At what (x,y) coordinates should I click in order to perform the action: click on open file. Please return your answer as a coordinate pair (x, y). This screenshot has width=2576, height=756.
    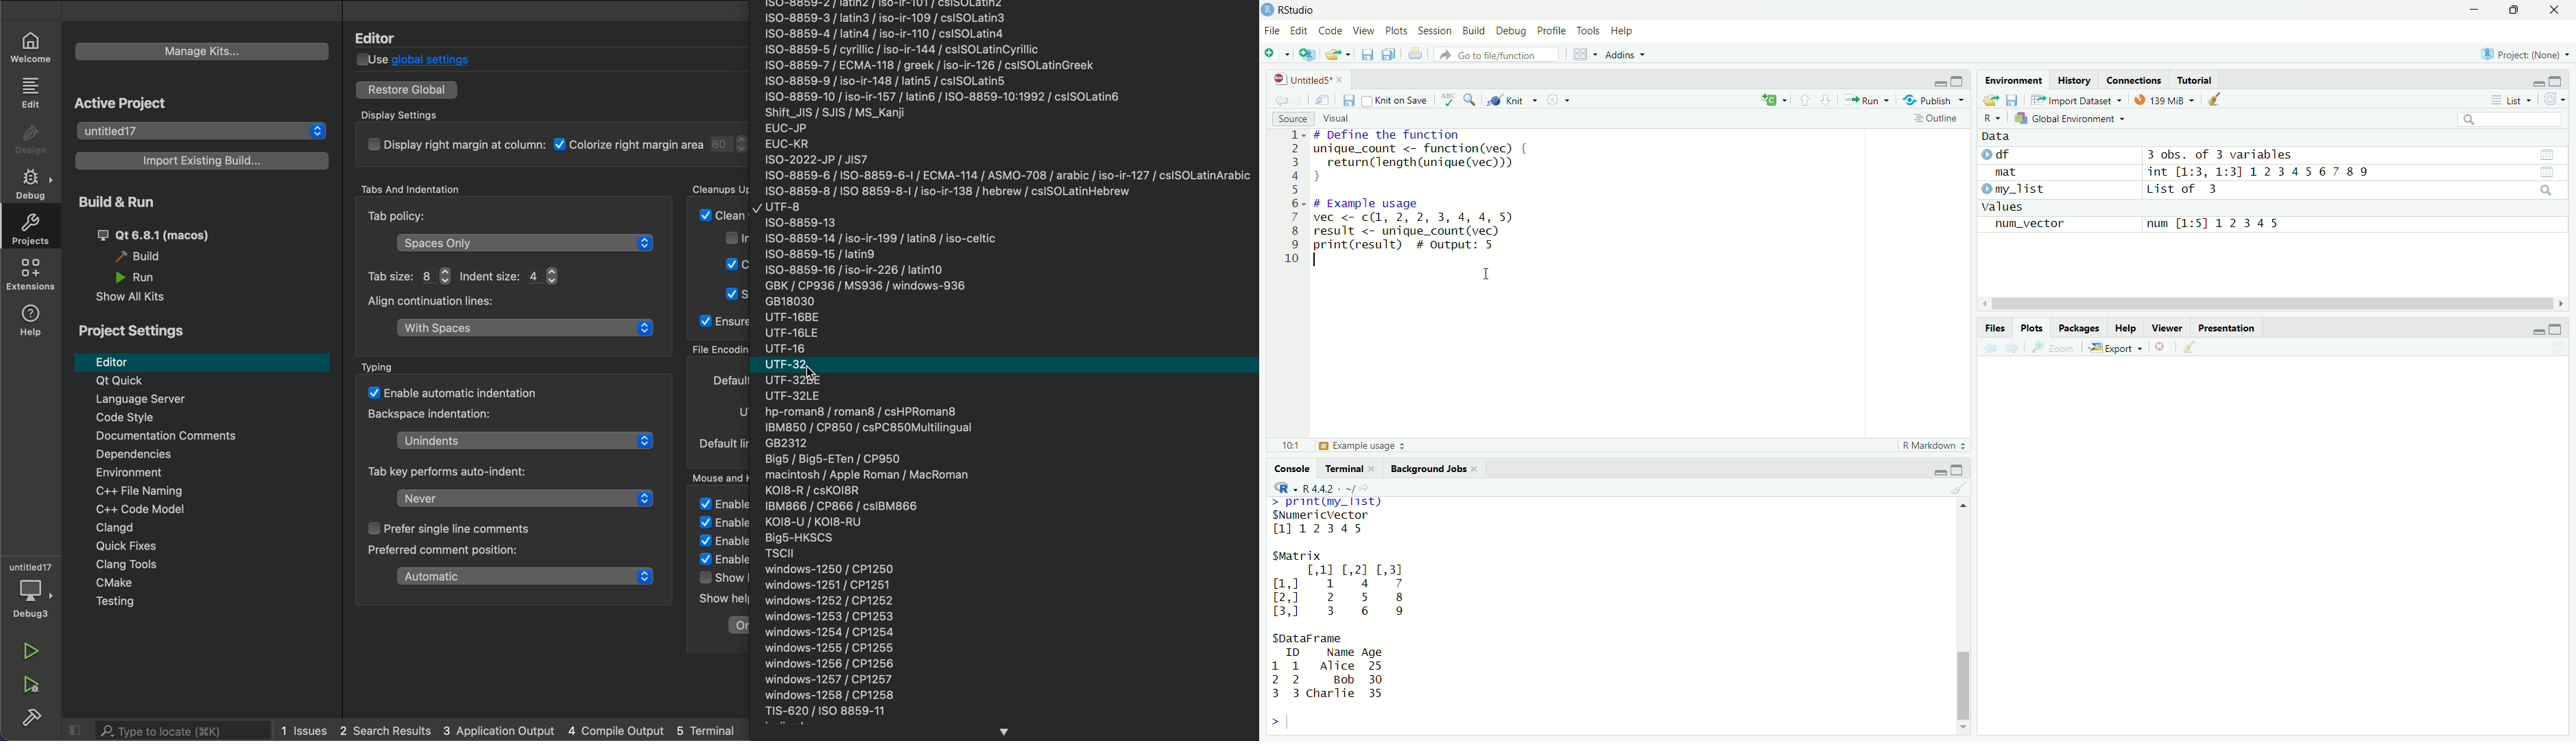
    Looking at the image, I should click on (1335, 55).